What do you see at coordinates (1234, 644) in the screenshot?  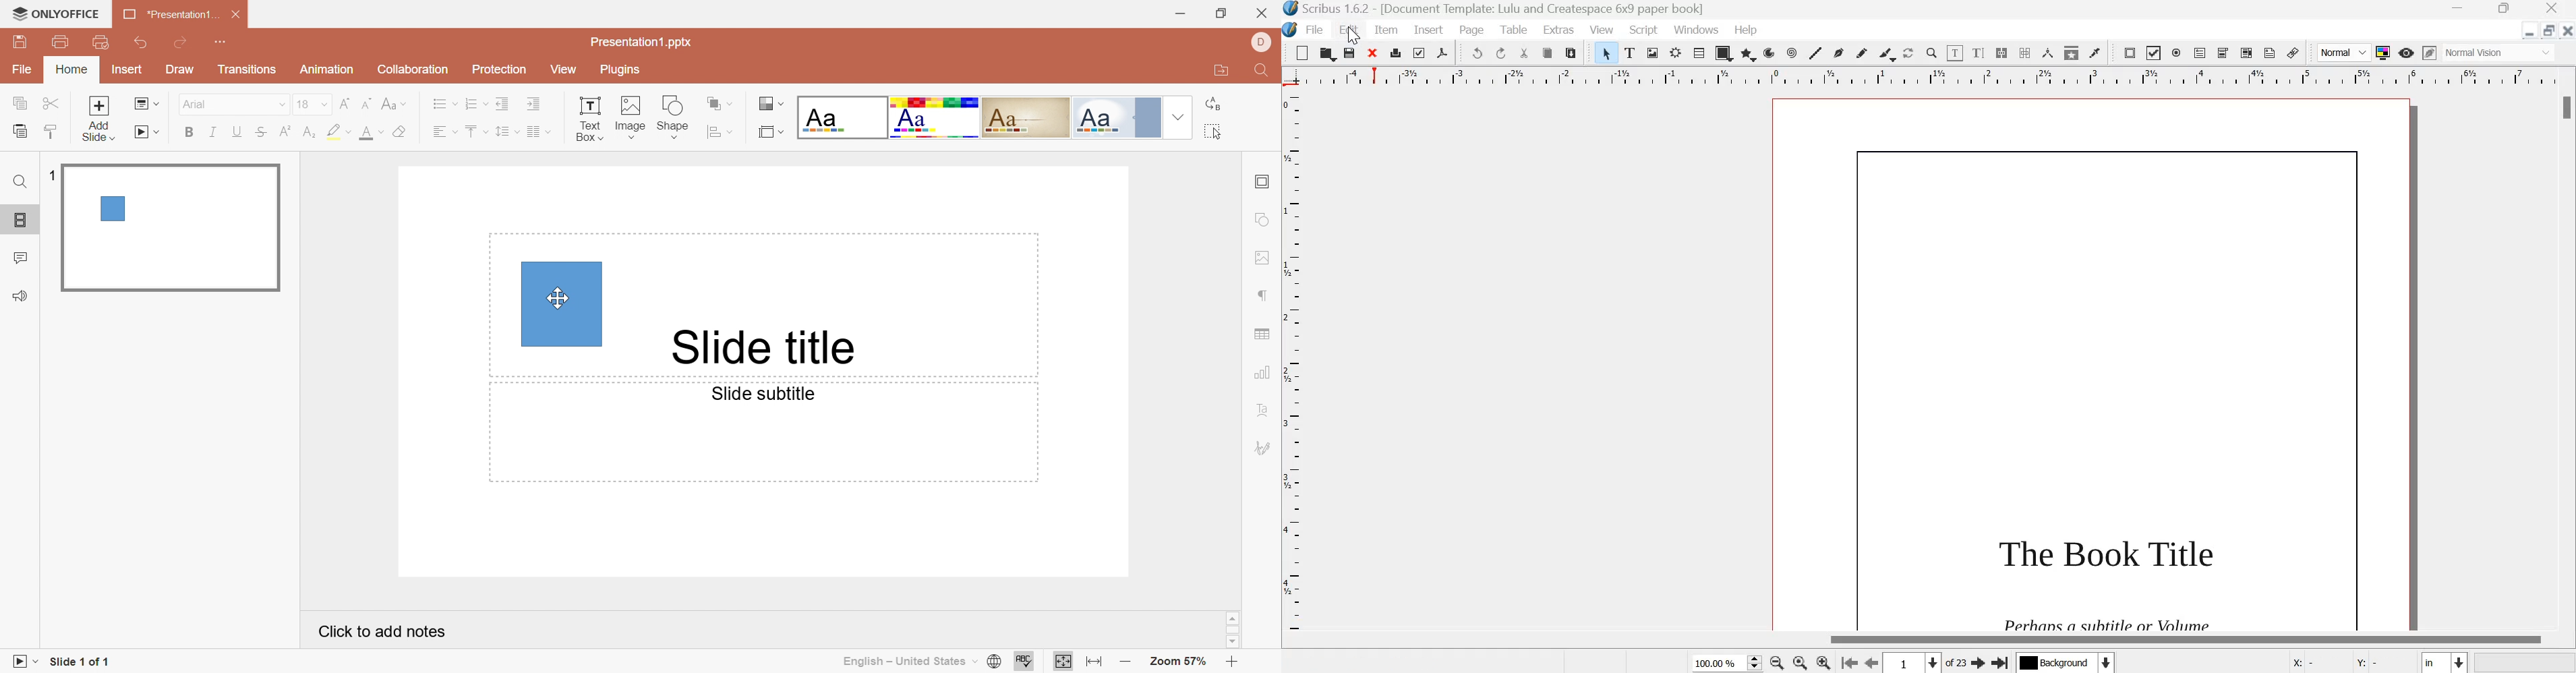 I see `Scroll down` at bounding box center [1234, 644].